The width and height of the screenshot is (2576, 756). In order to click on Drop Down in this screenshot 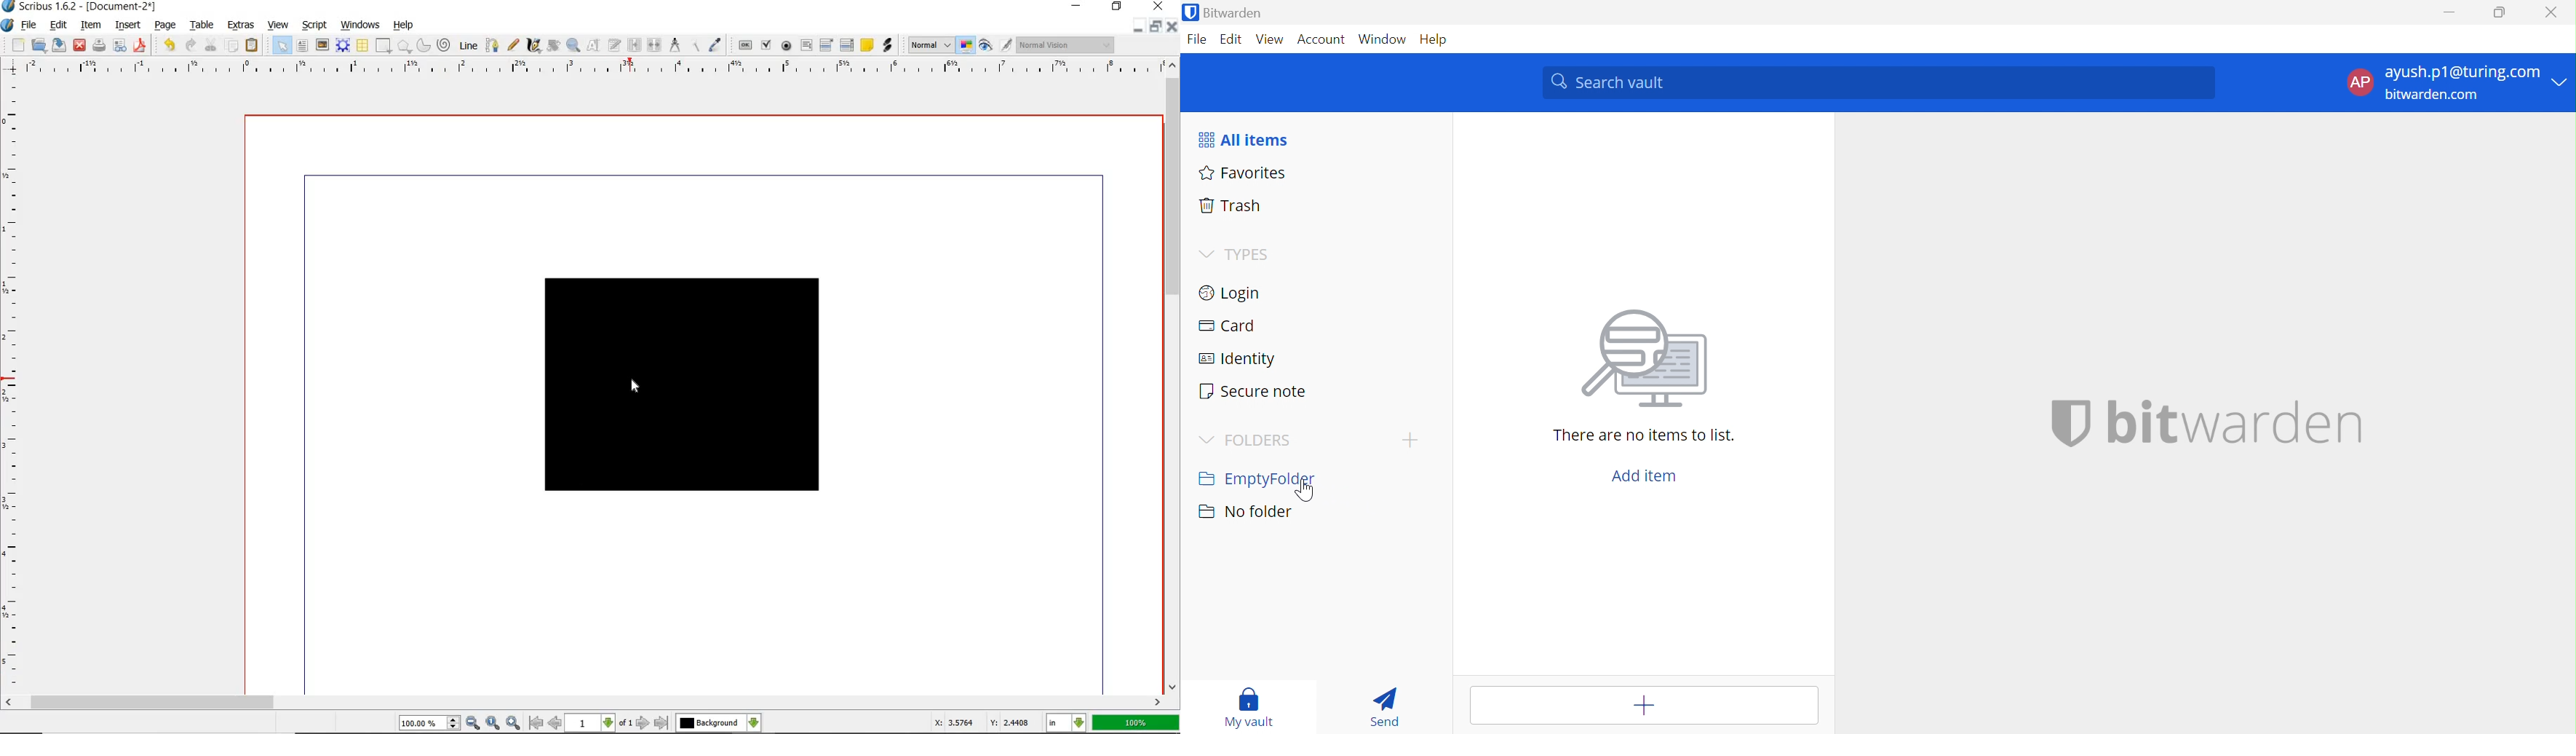, I will do `click(1204, 253)`.